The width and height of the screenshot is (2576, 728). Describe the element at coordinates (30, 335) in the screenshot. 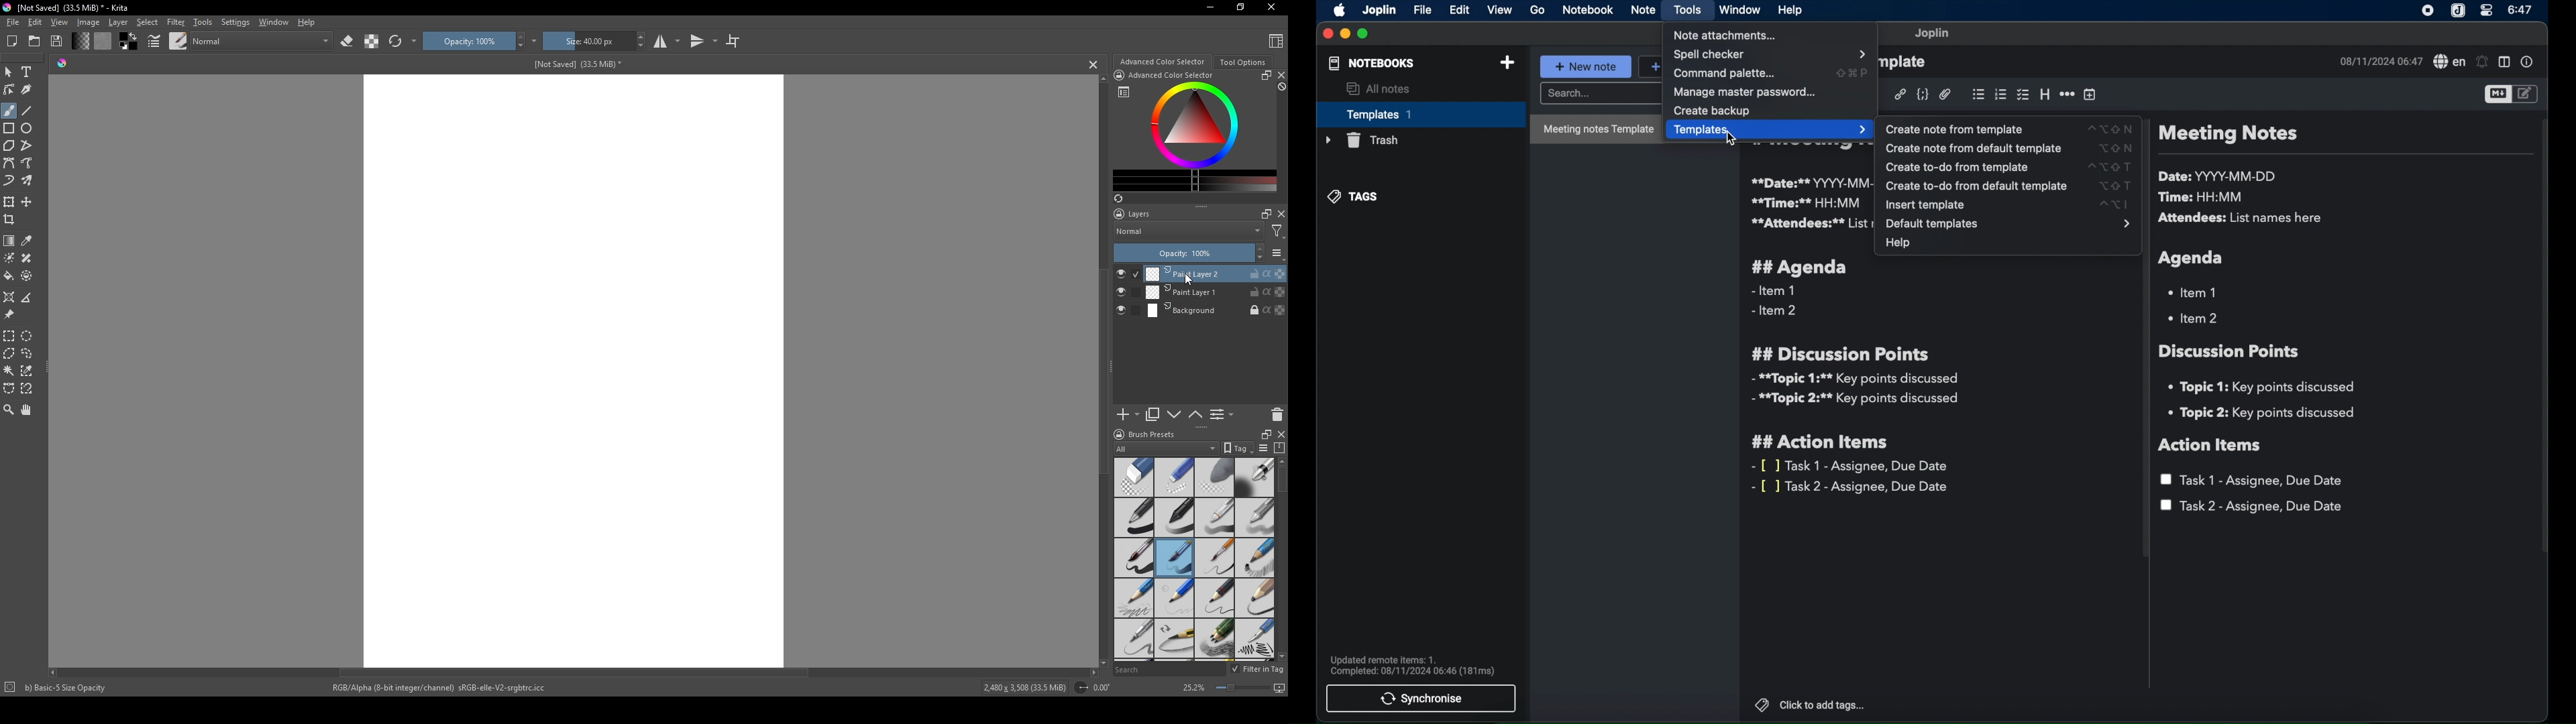

I see `elliptical` at that location.